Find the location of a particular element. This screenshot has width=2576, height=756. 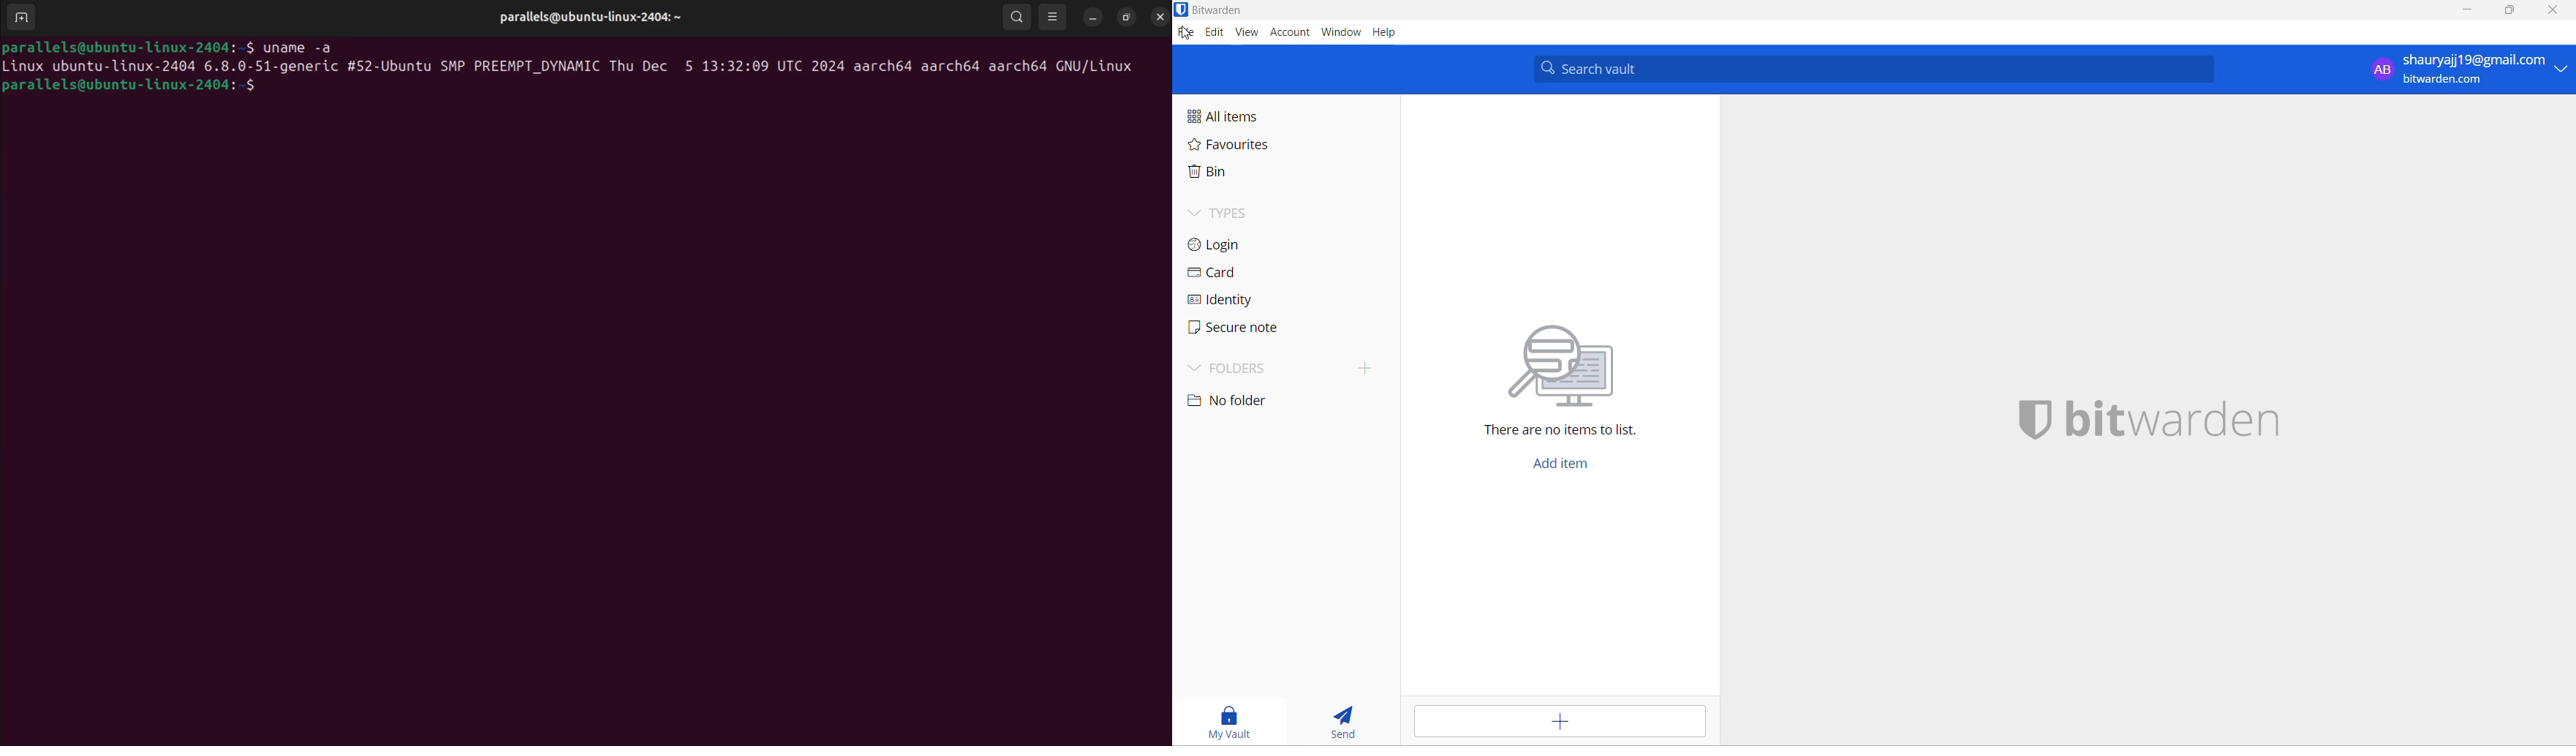

add entry is located at coordinates (1566, 723).